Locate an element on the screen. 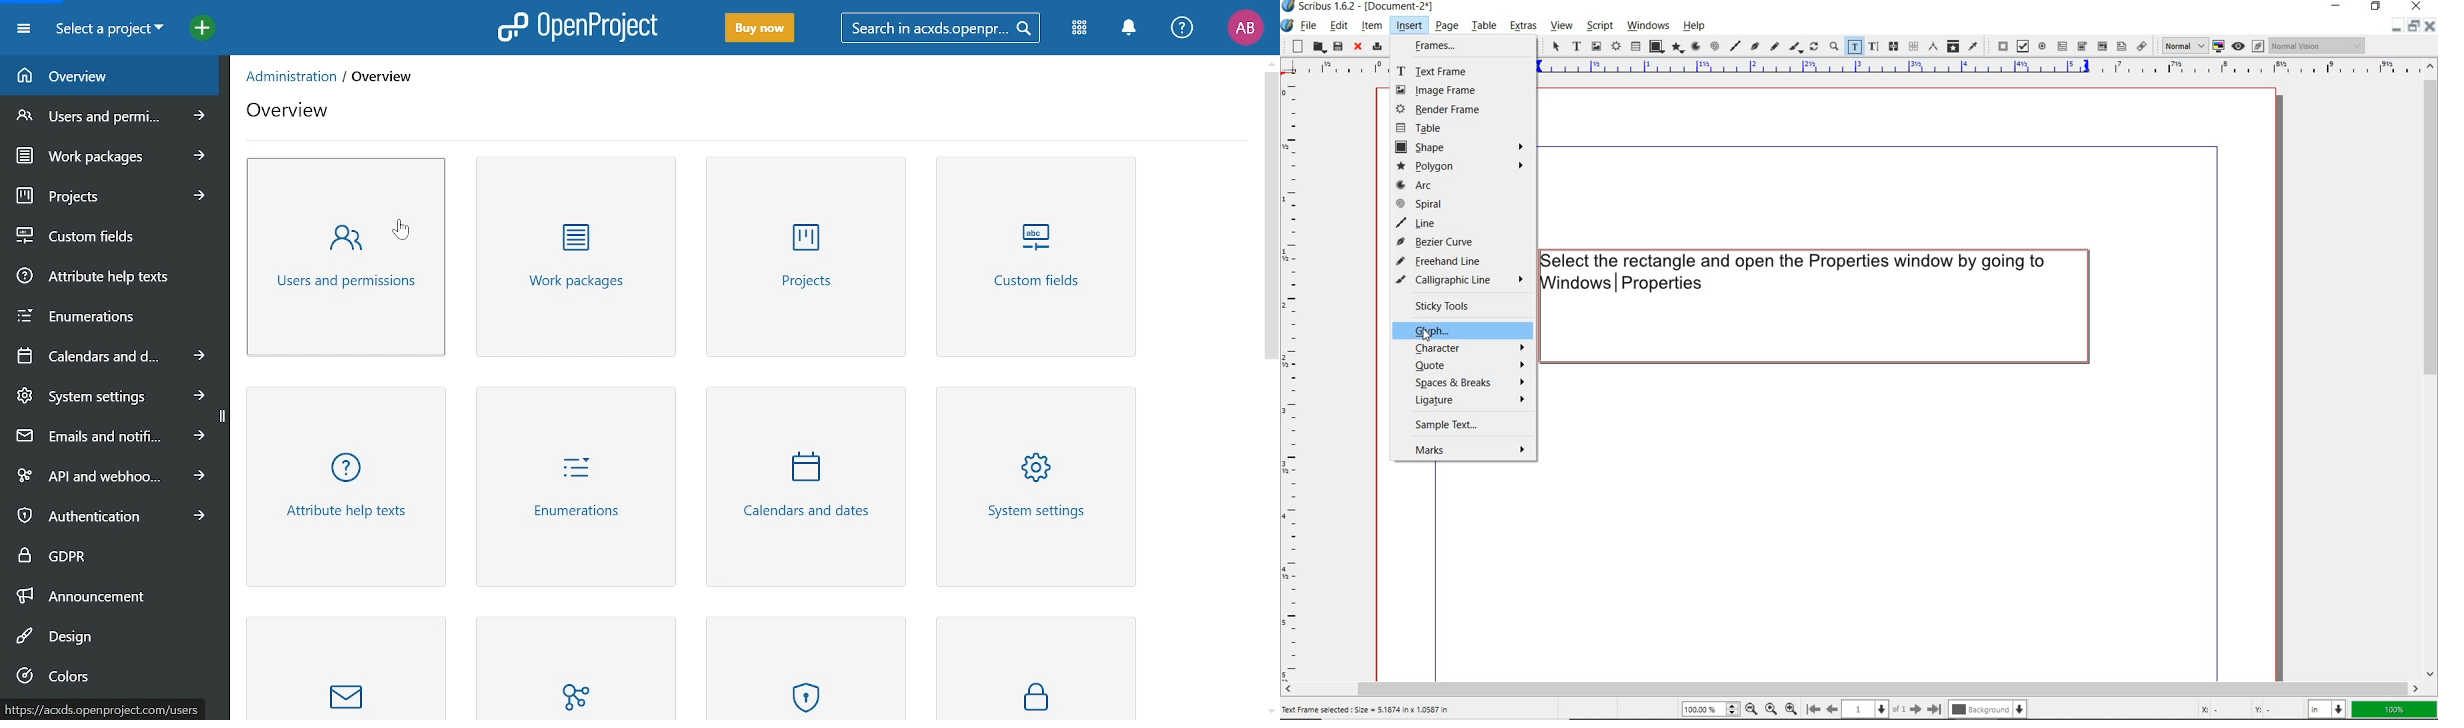 The height and width of the screenshot is (728, 2464). 100.00% is located at coordinates (1709, 709).